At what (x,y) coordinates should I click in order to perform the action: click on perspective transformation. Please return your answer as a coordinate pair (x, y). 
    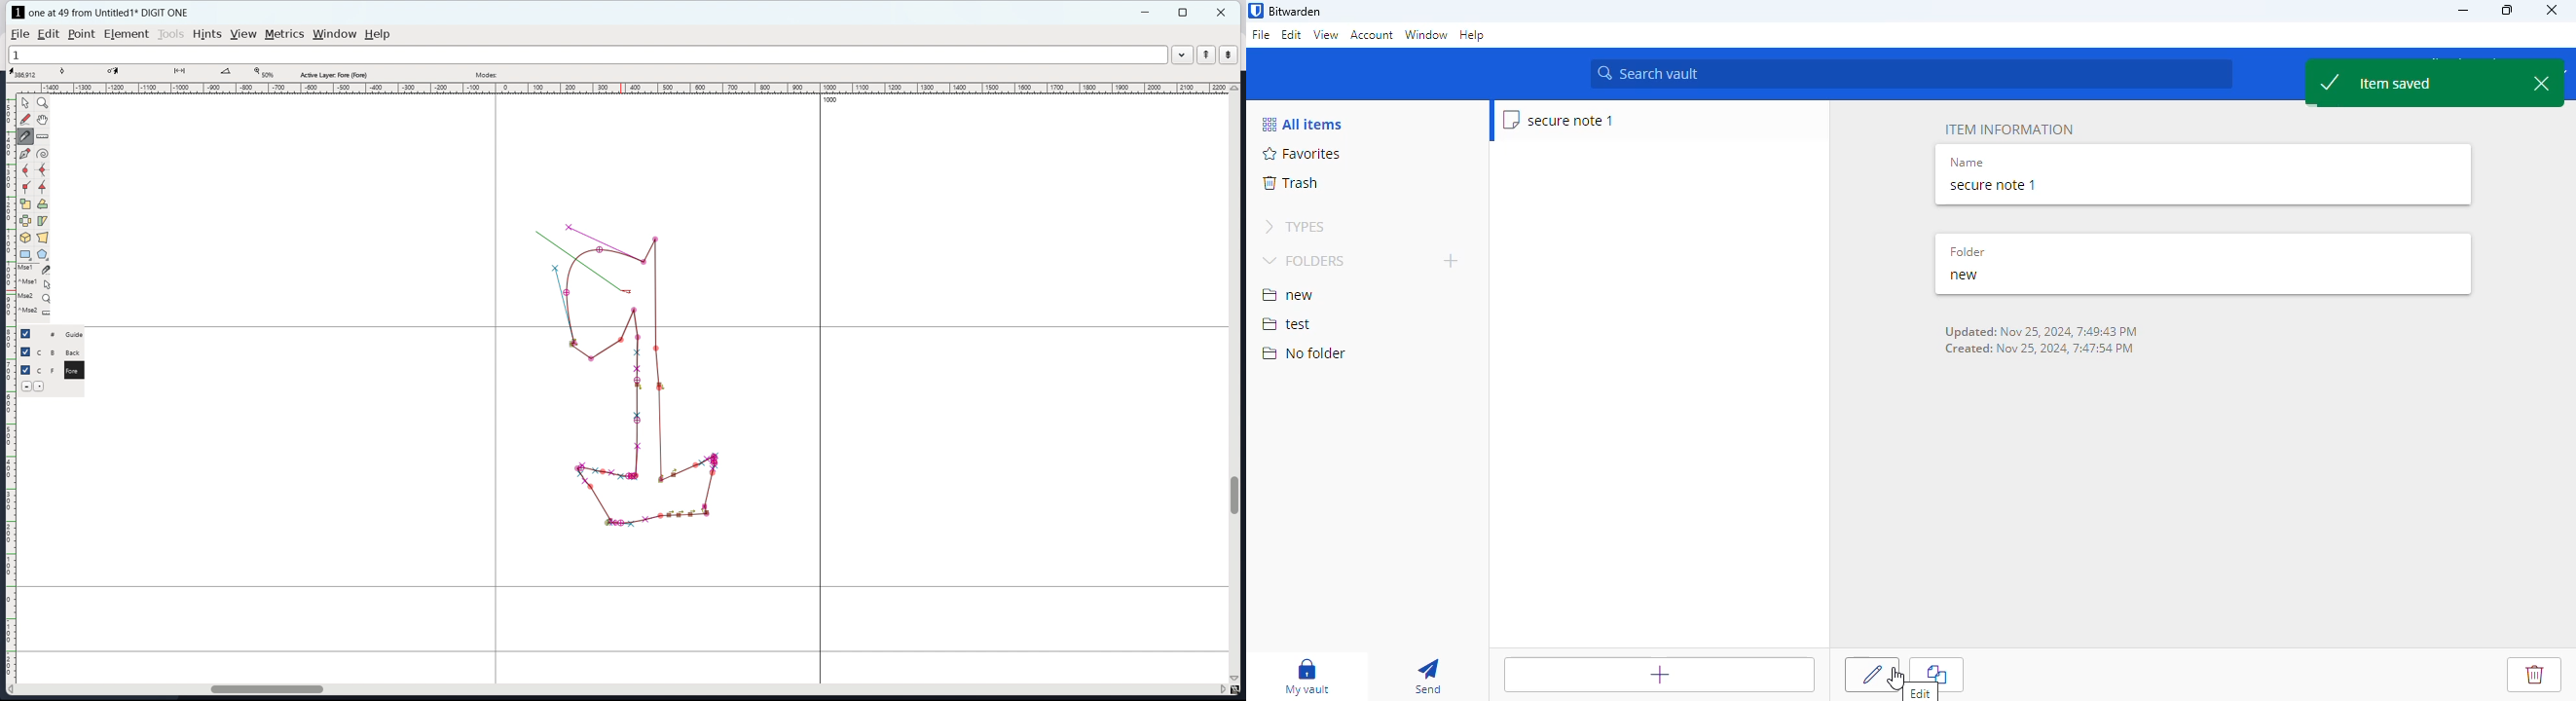
    Looking at the image, I should click on (43, 238).